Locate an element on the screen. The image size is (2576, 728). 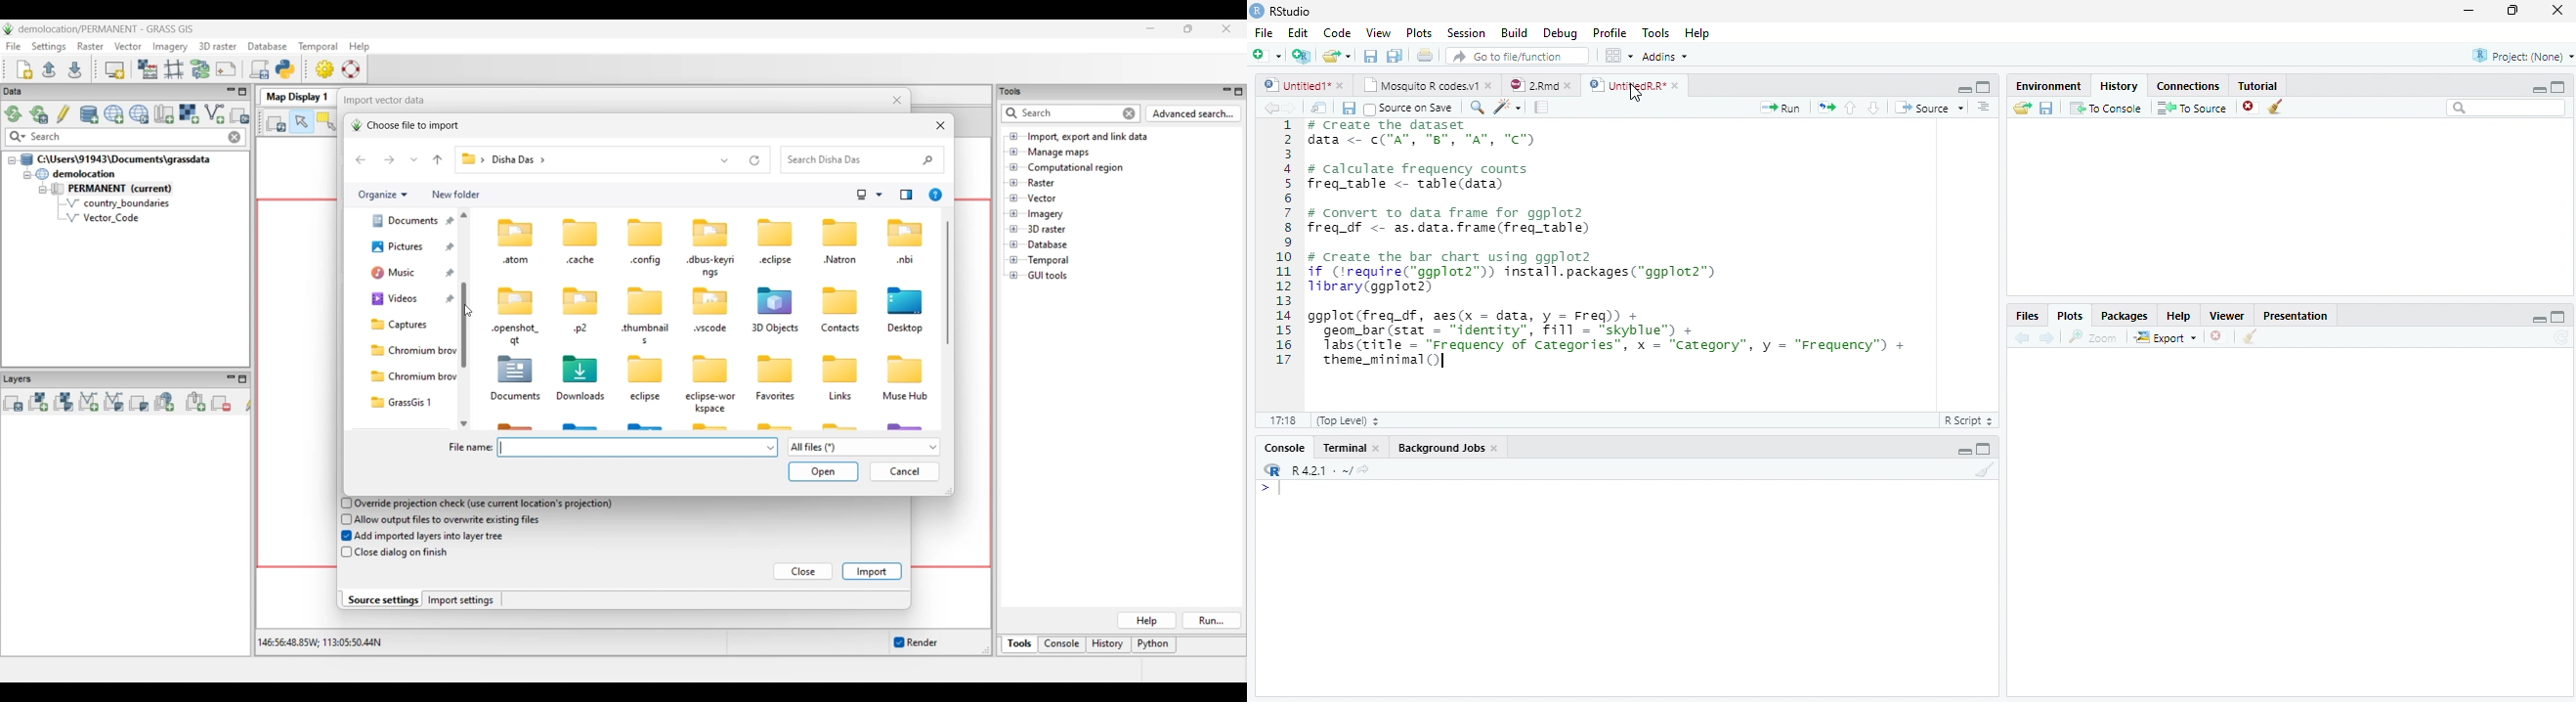
File is located at coordinates (1261, 33).